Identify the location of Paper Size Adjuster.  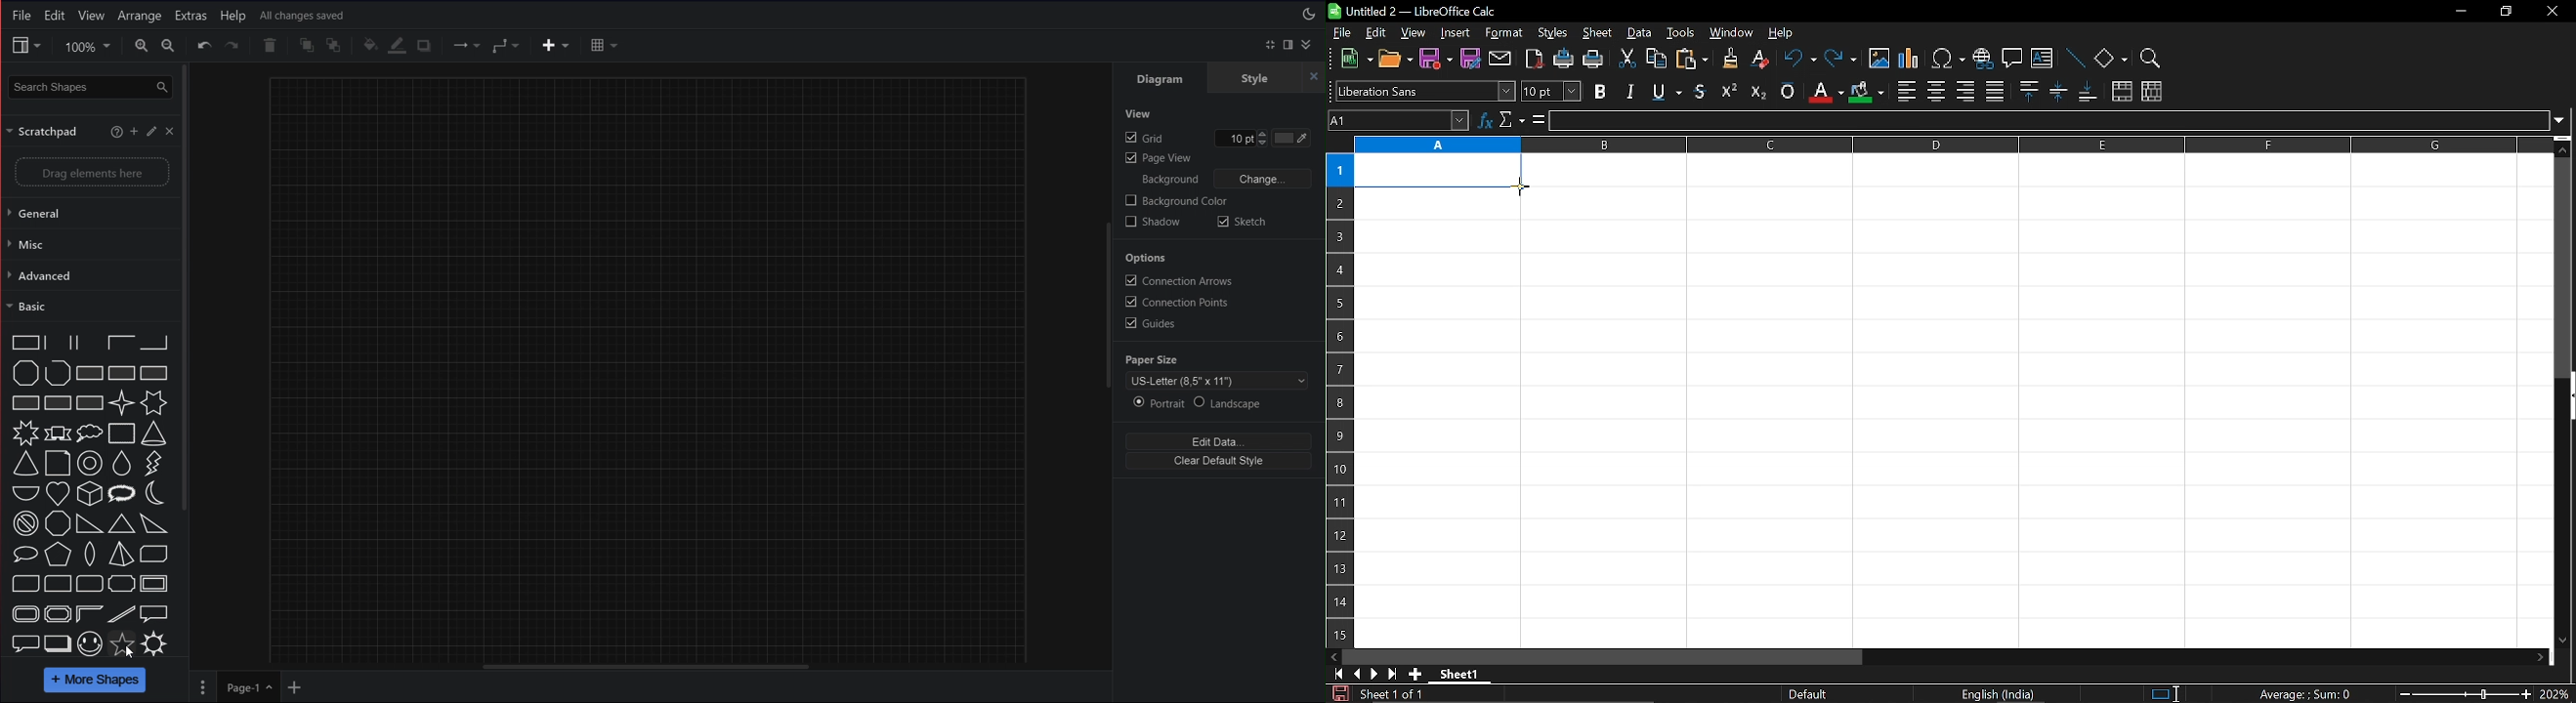
(1219, 371).